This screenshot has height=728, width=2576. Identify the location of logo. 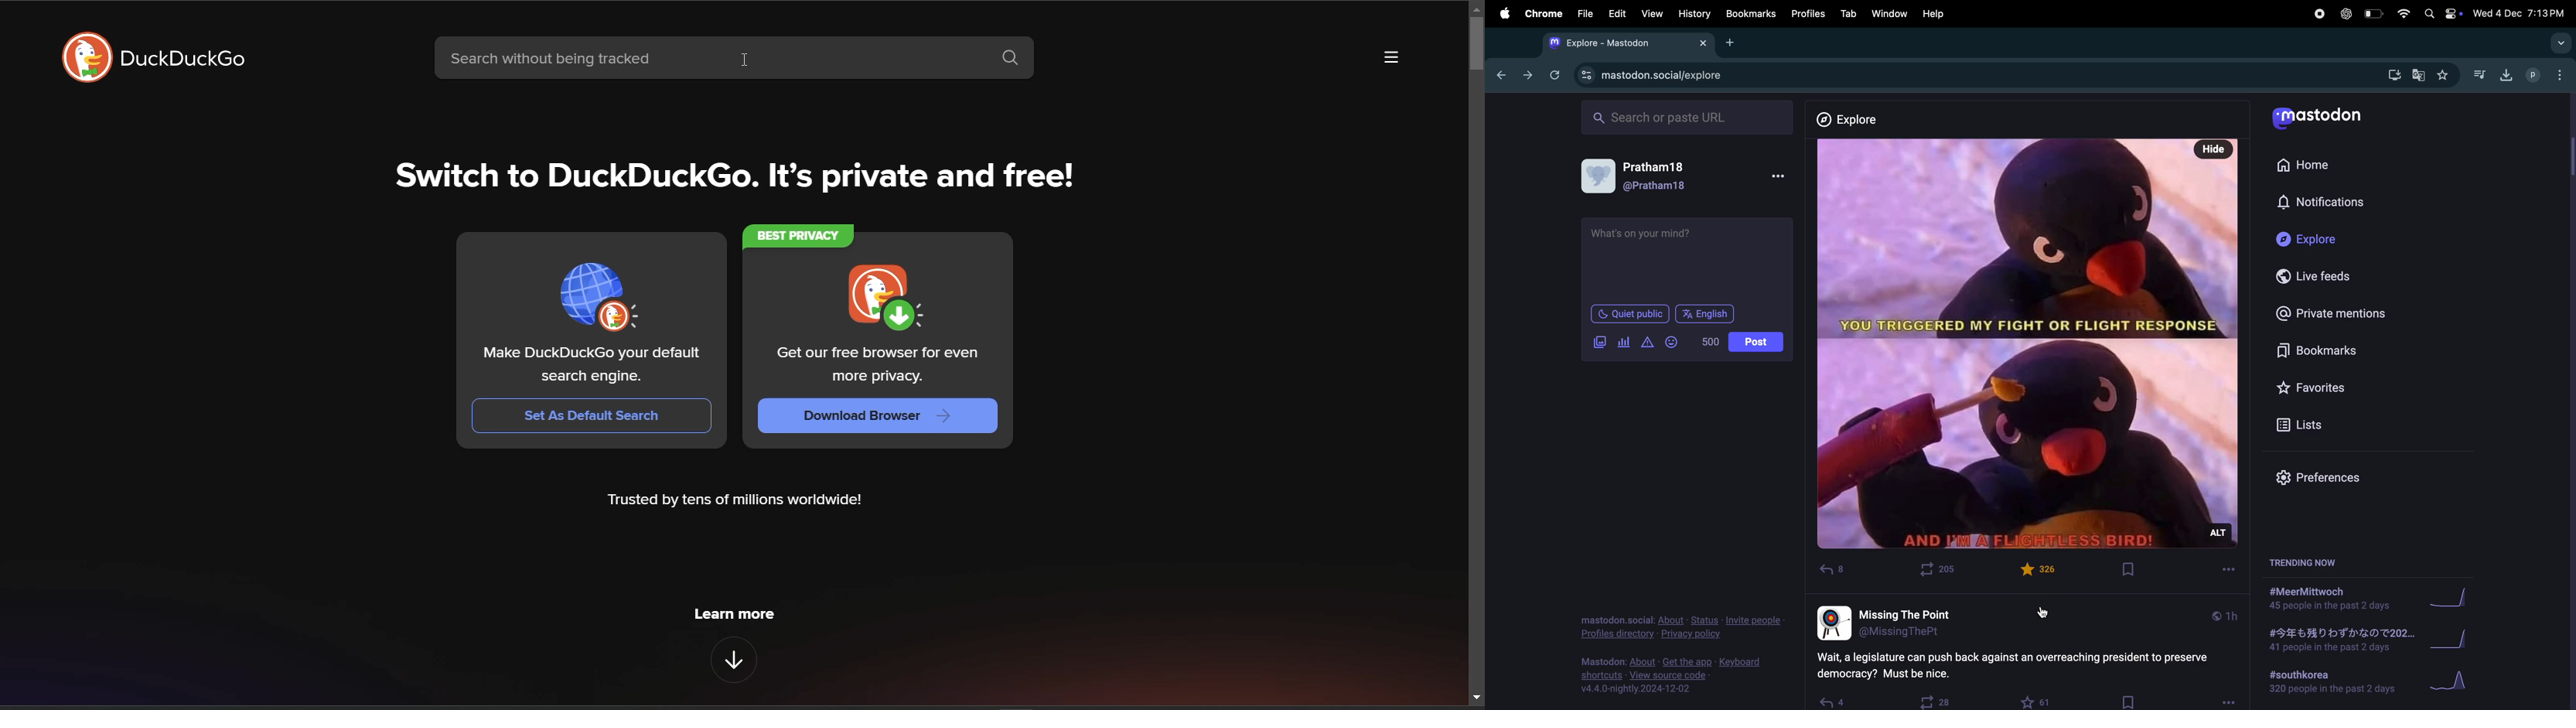
(82, 58).